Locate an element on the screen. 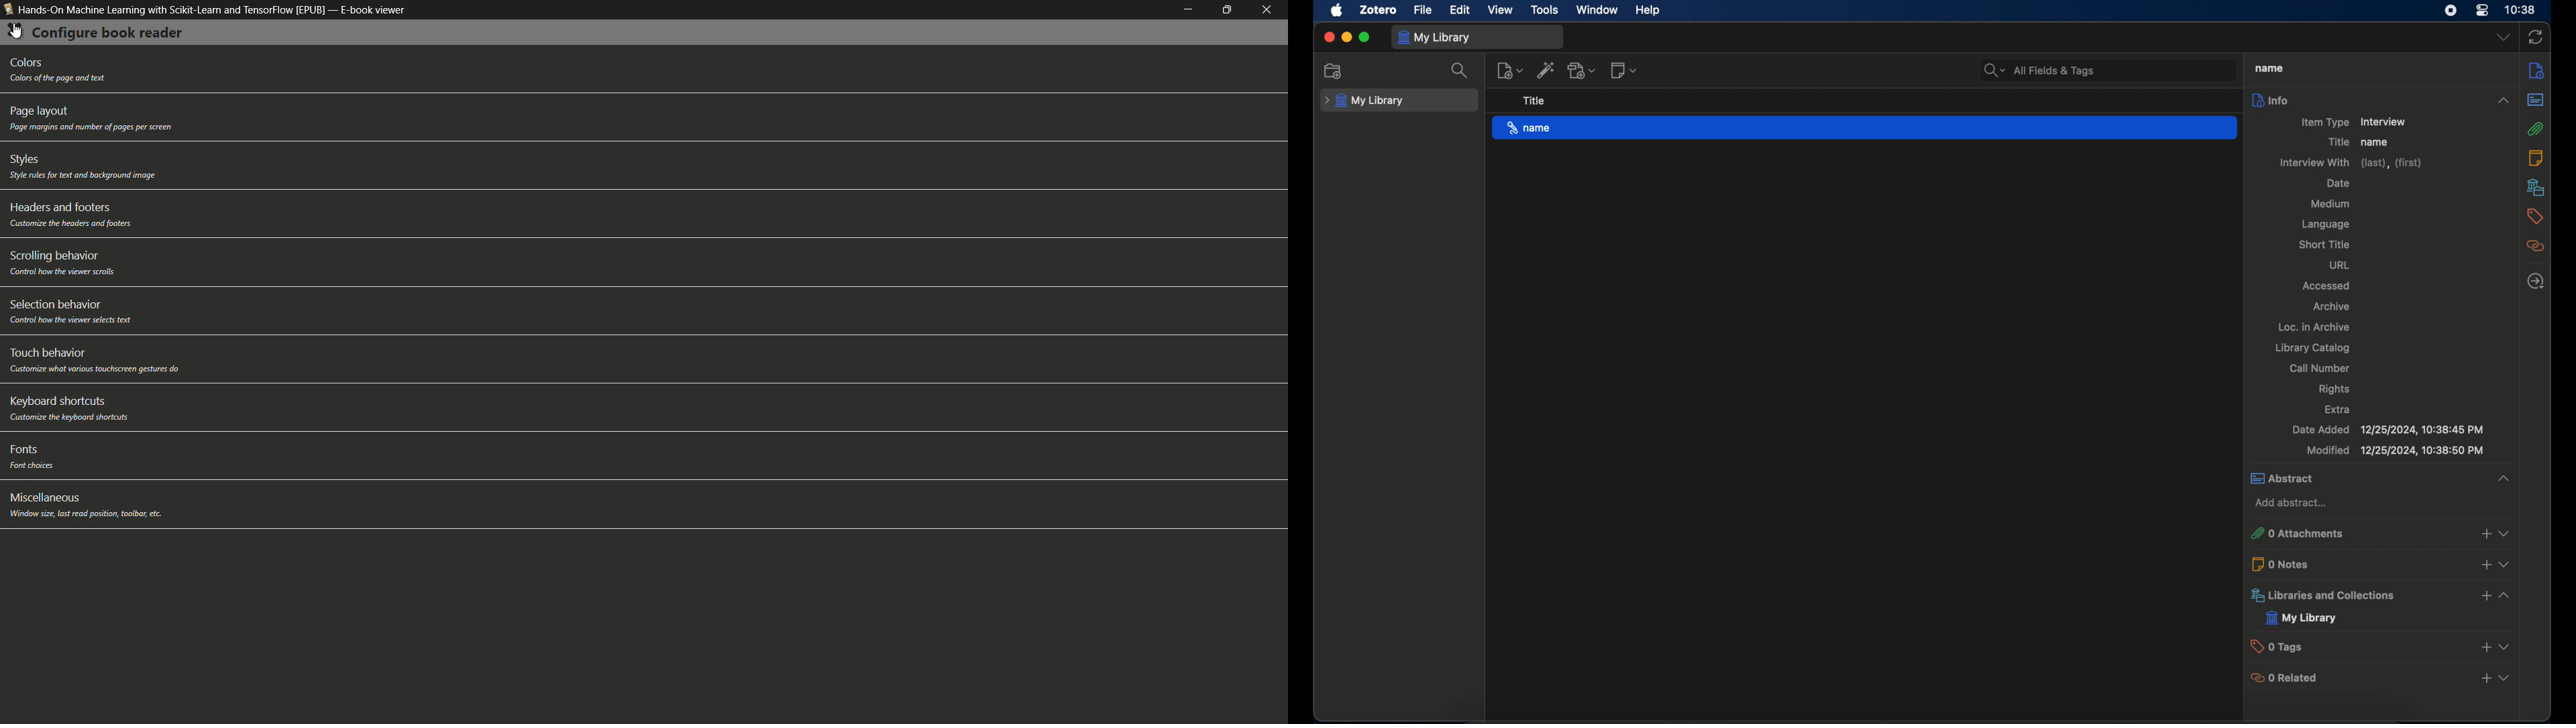 Image resolution: width=2576 pixels, height=728 pixels. my library is located at coordinates (1364, 101).